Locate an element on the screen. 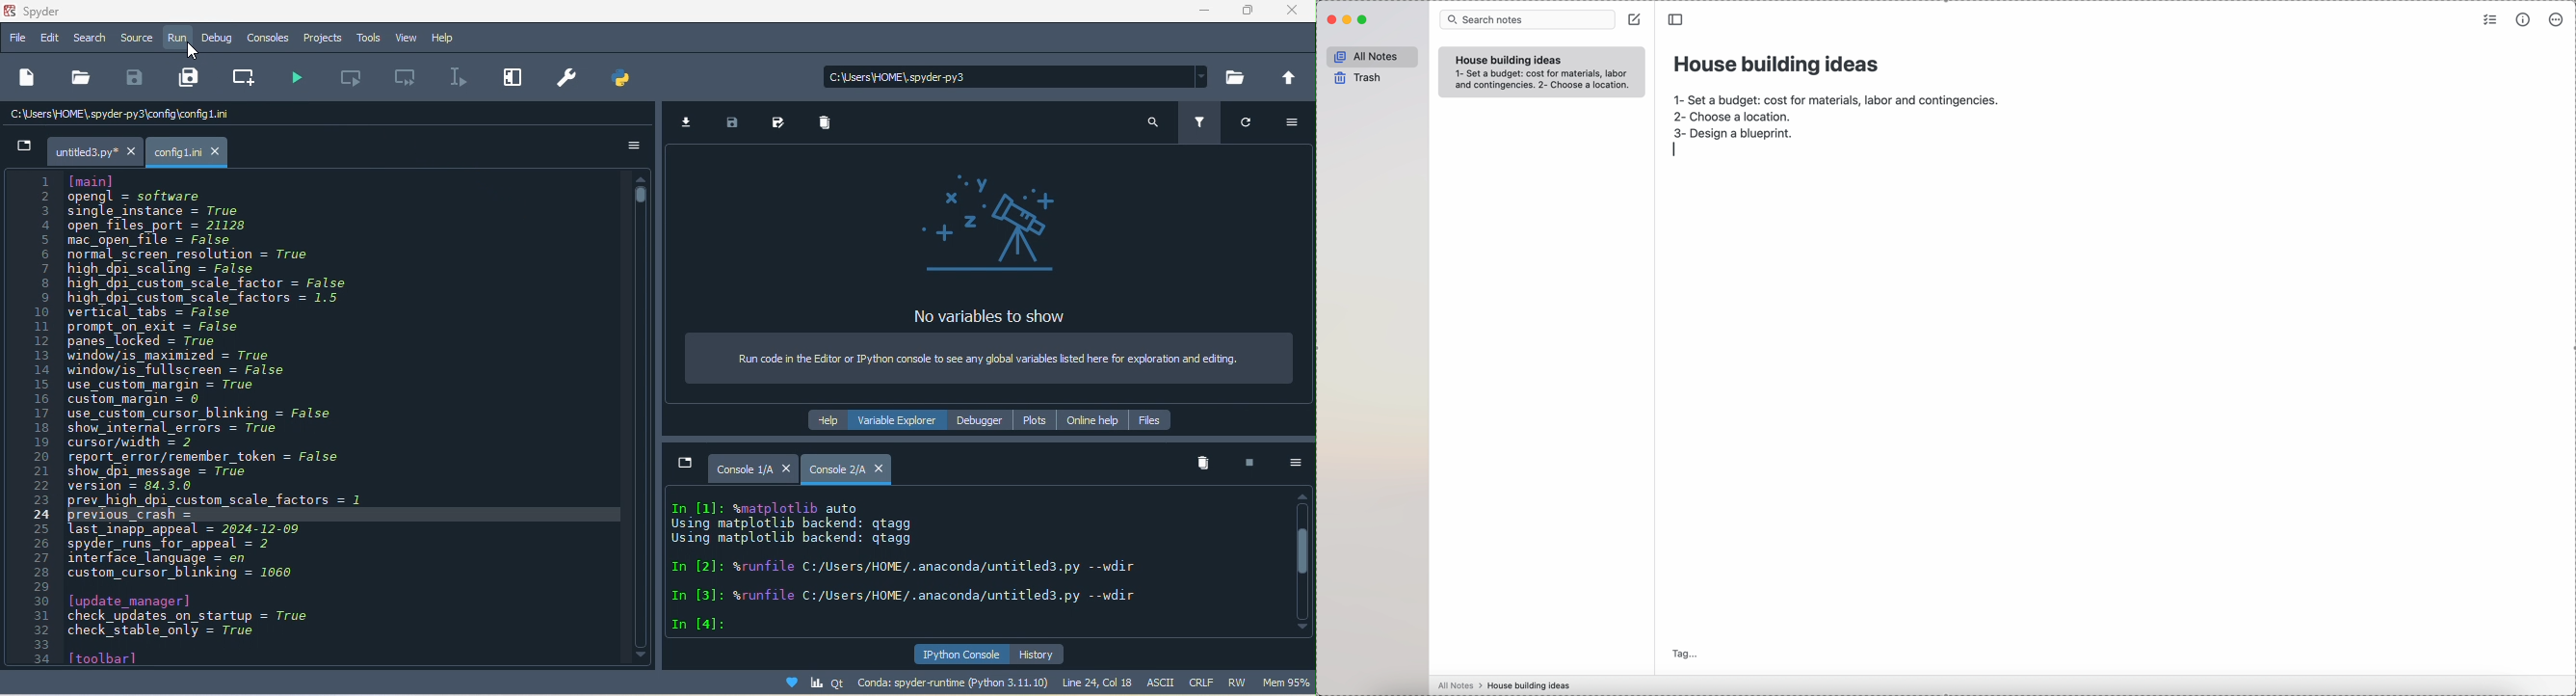 The width and height of the screenshot is (2576, 700). maximize is located at coordinates (1247, 13).